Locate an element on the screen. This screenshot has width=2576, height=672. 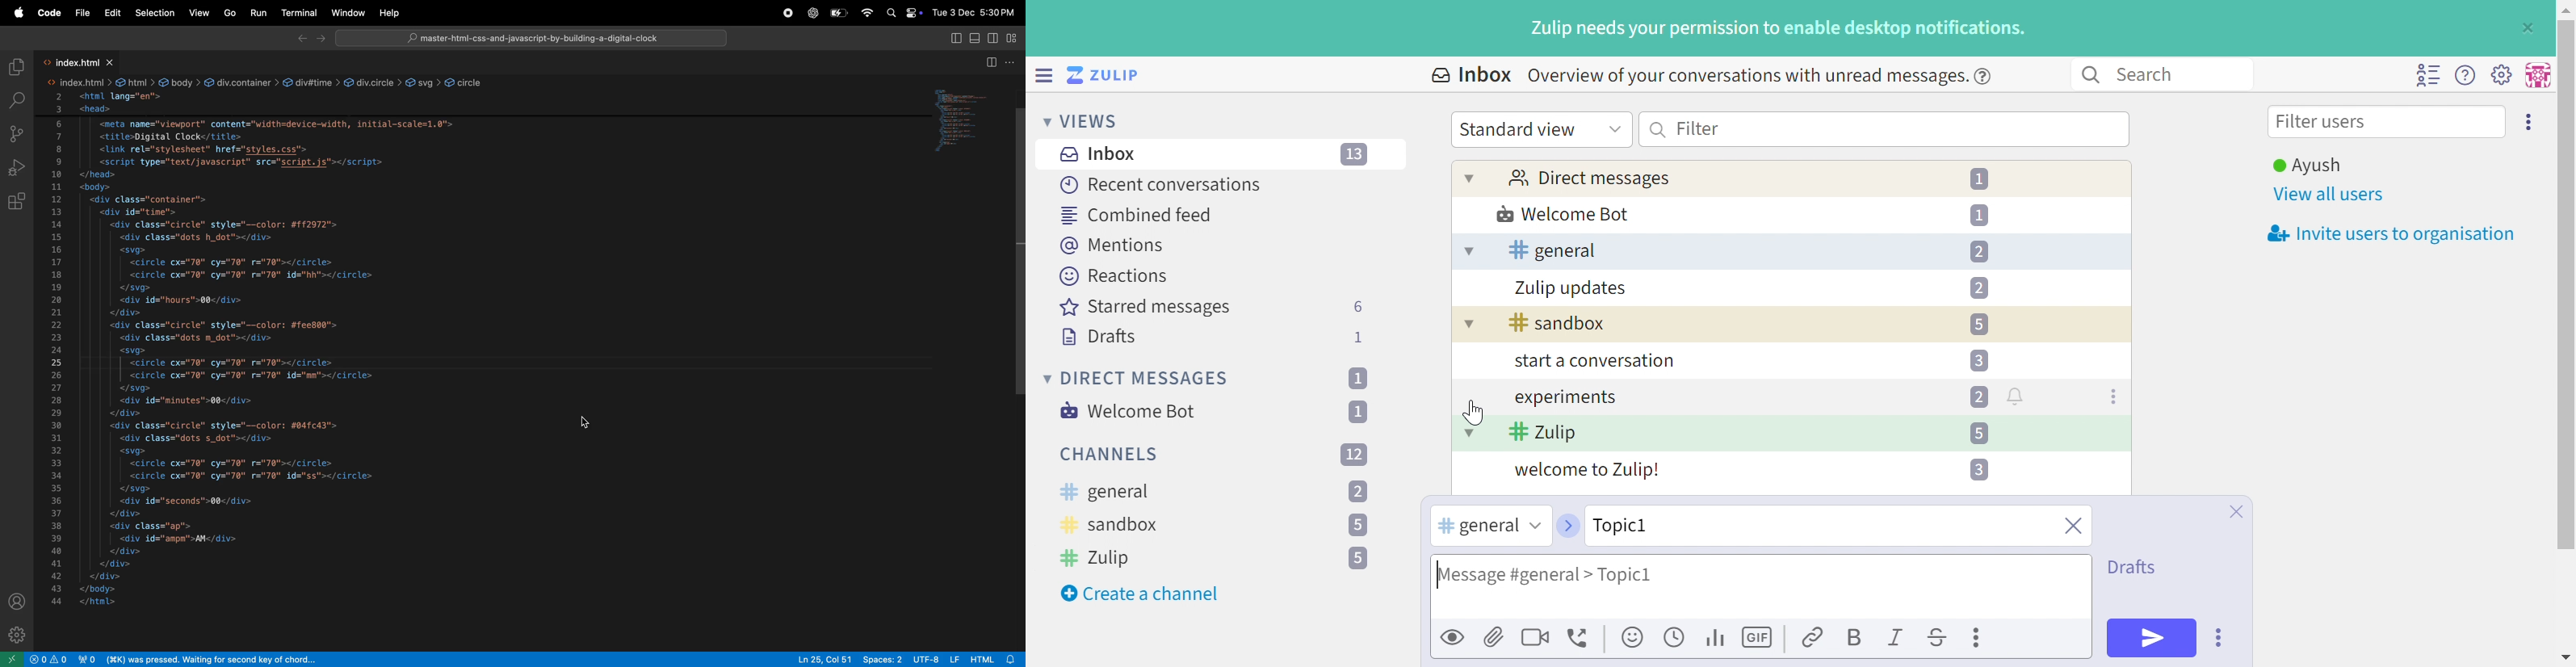
Inbox is located at coordinates (1470, 75).